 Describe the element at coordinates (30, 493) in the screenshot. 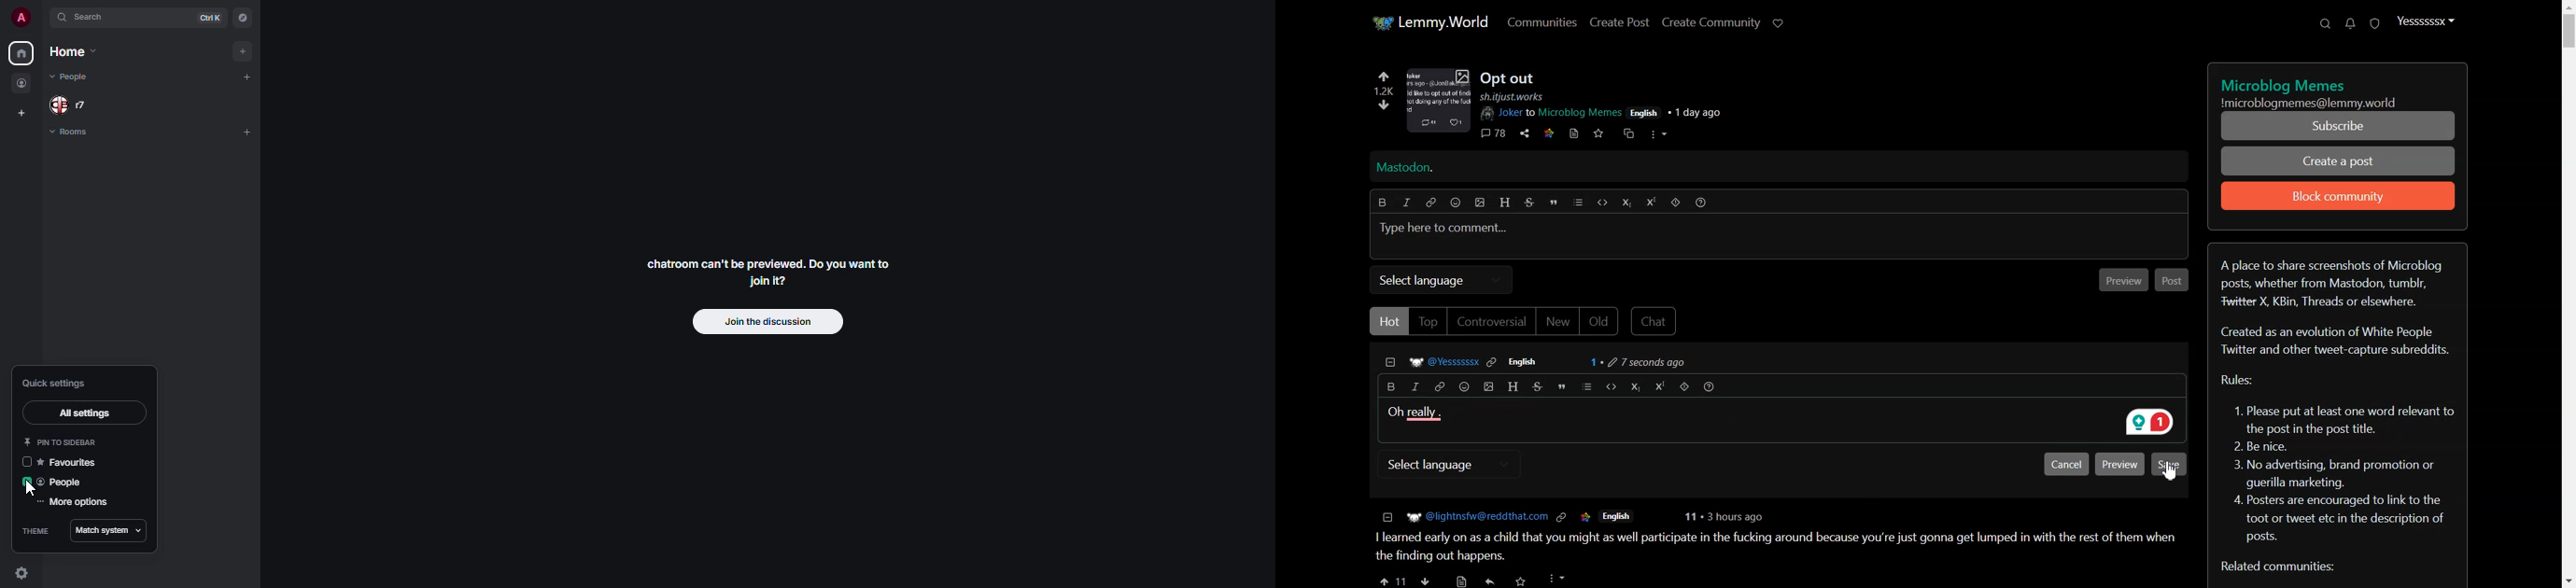

I see `cursor` at that location.